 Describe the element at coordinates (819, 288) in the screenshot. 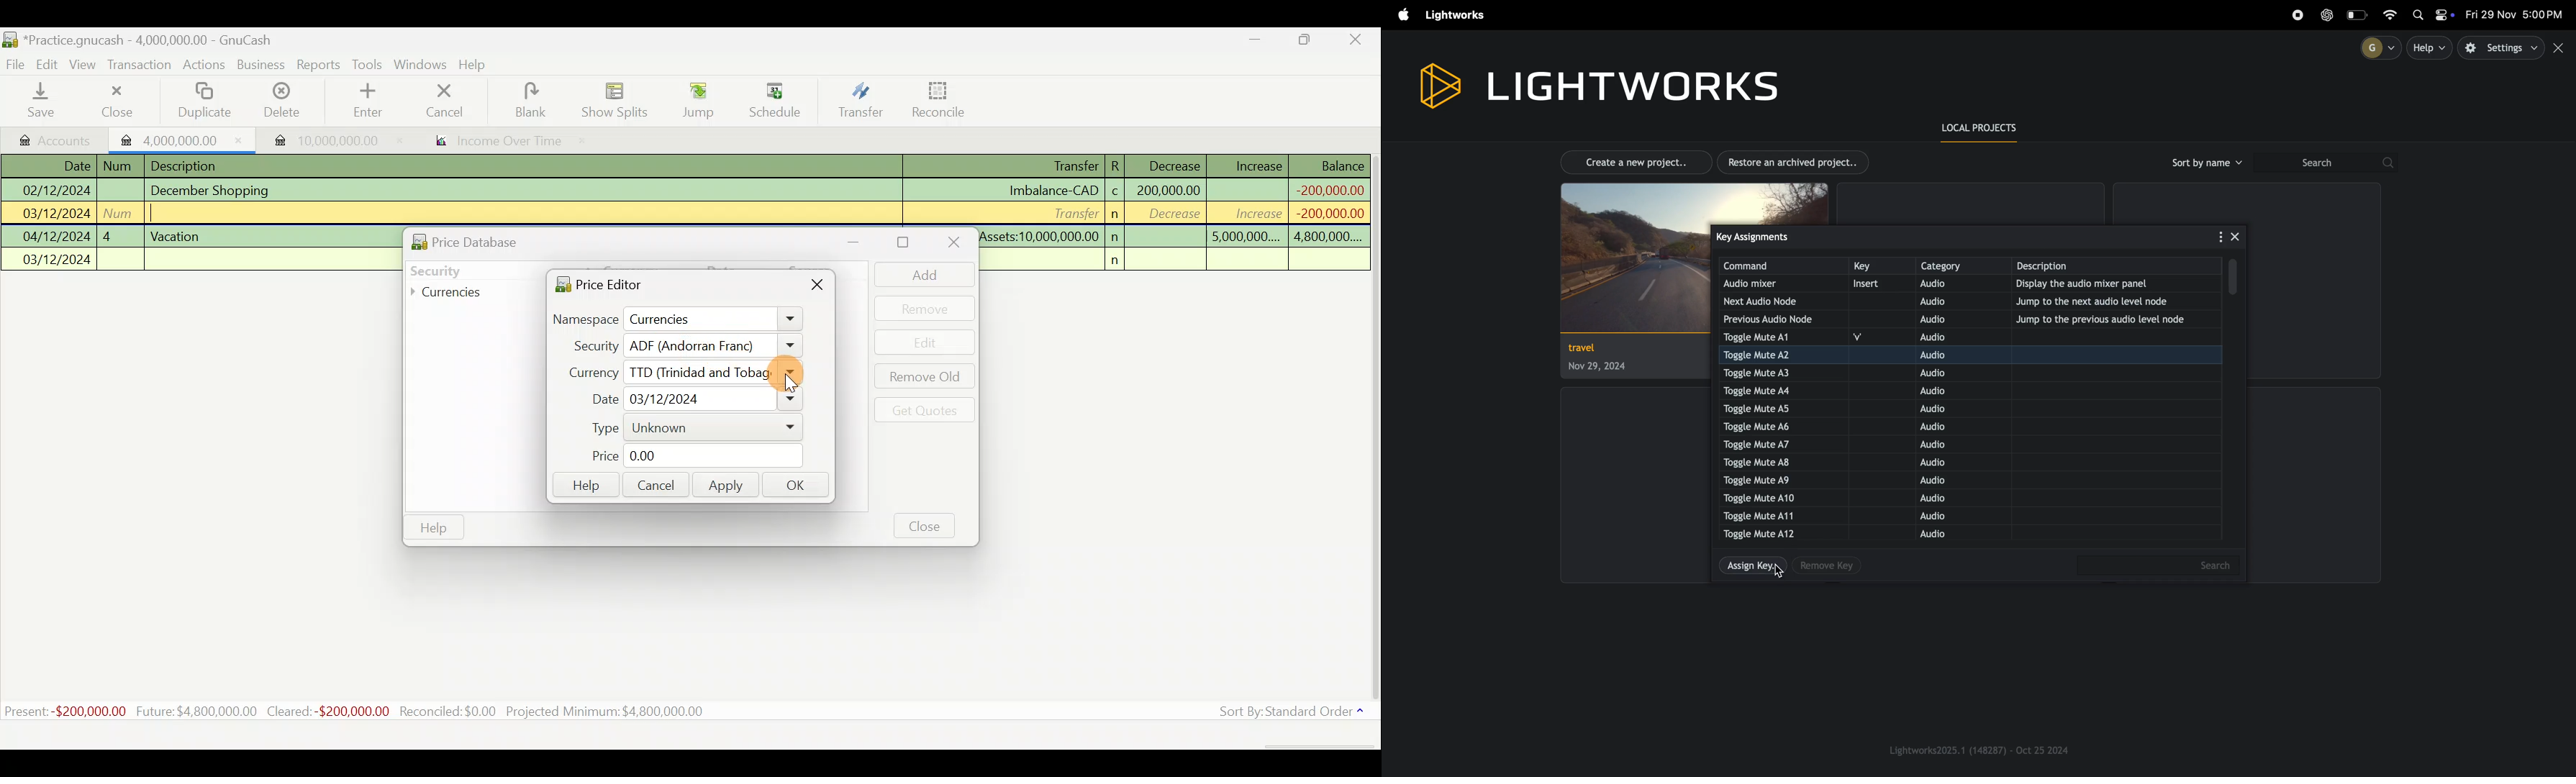

I see `Close` at that location.